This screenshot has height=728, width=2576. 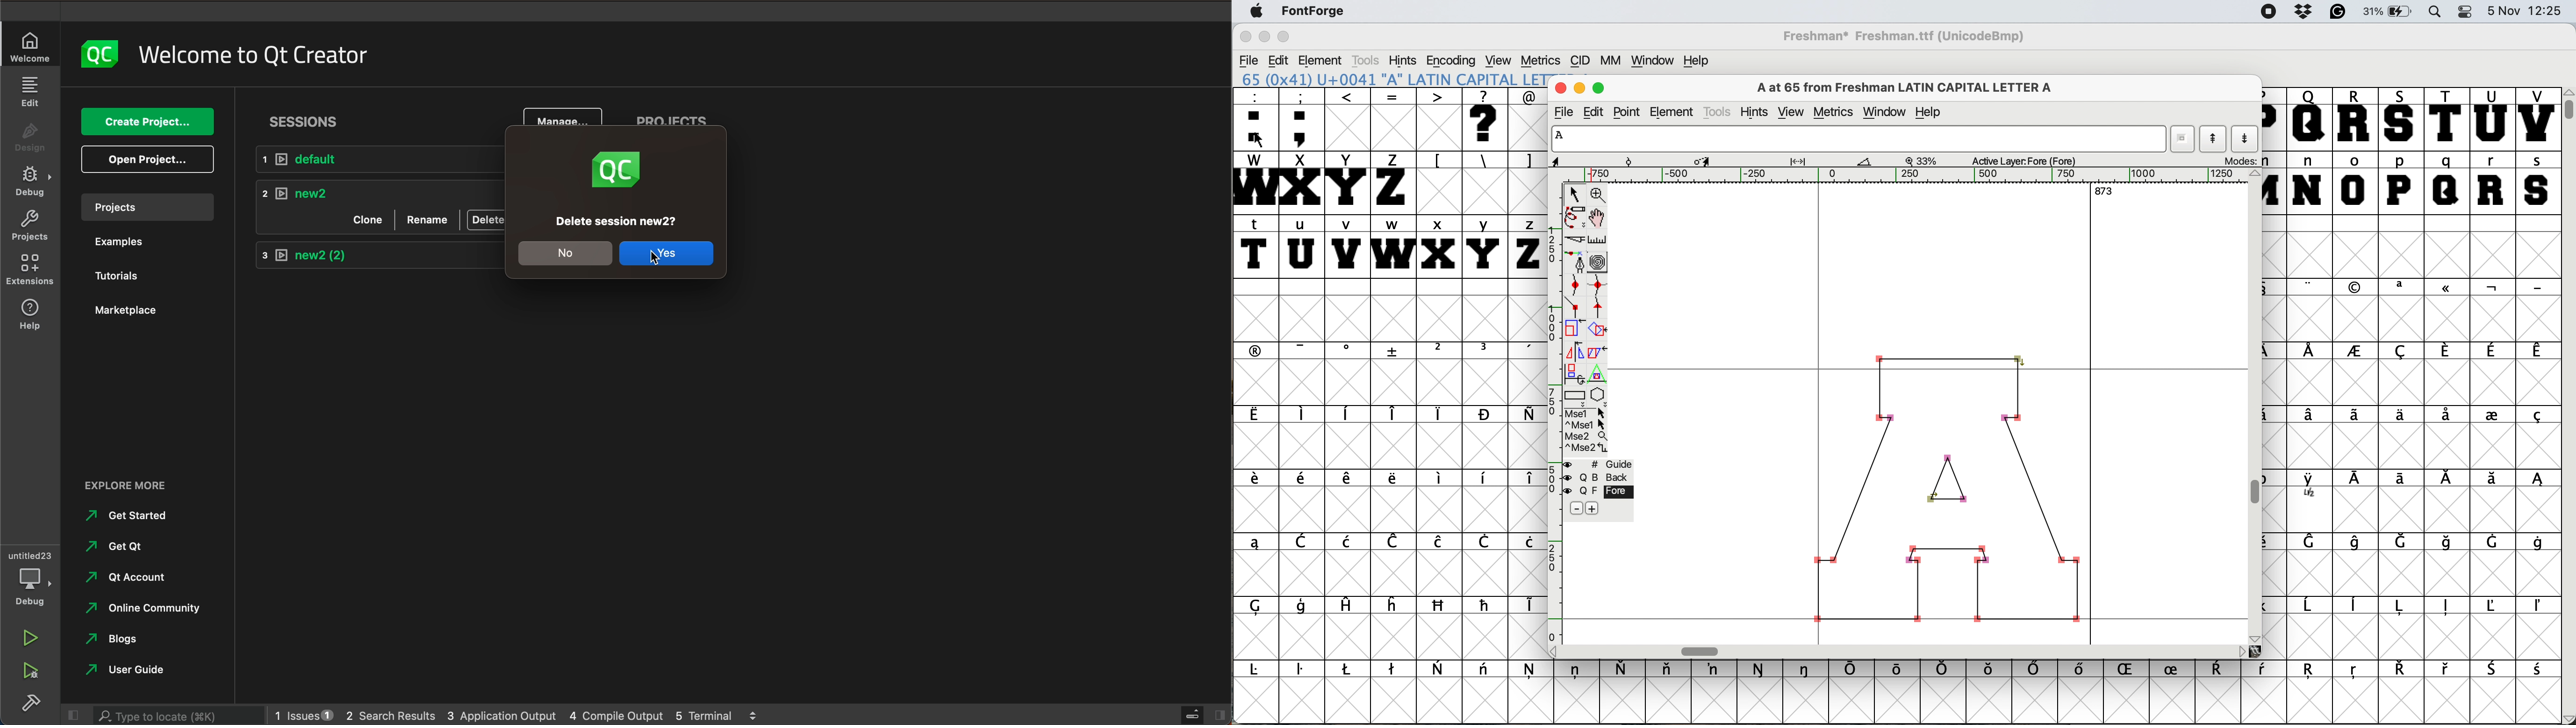 What do you see at coordinates (1393, 670) in the screenshot?
I see `symbol` at bounding box center [1393, 670].